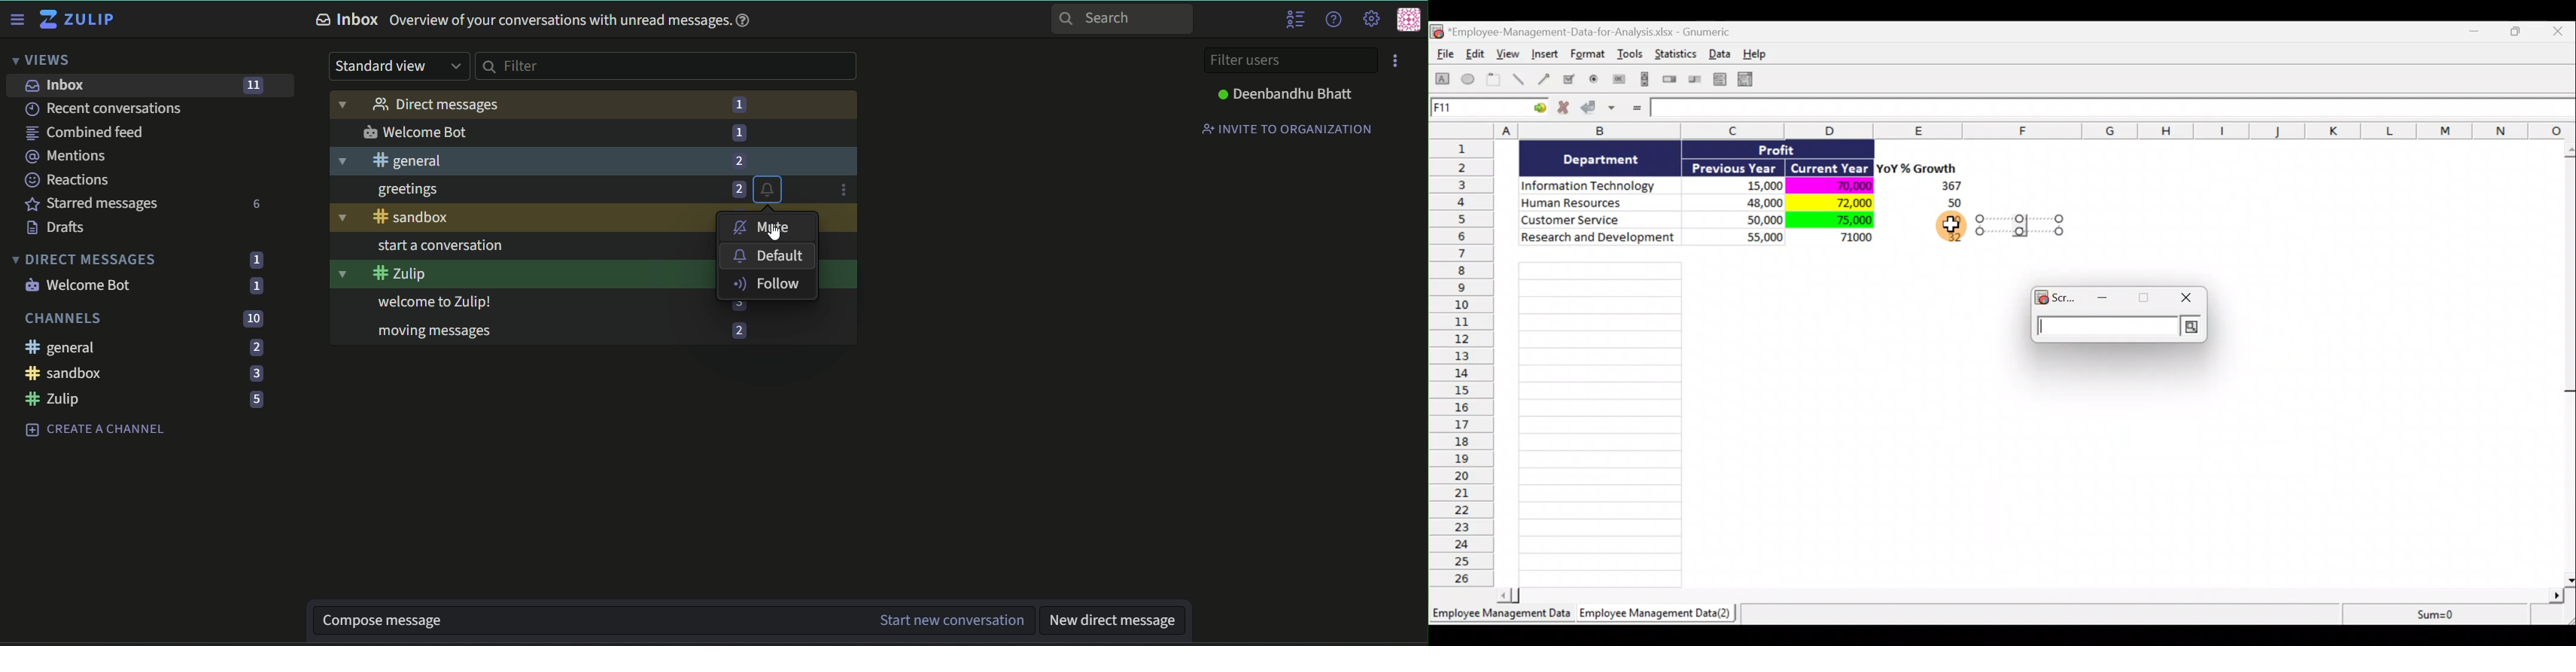 The image size is (2576, 672). I want to click on moving messages, so click(543, 333).